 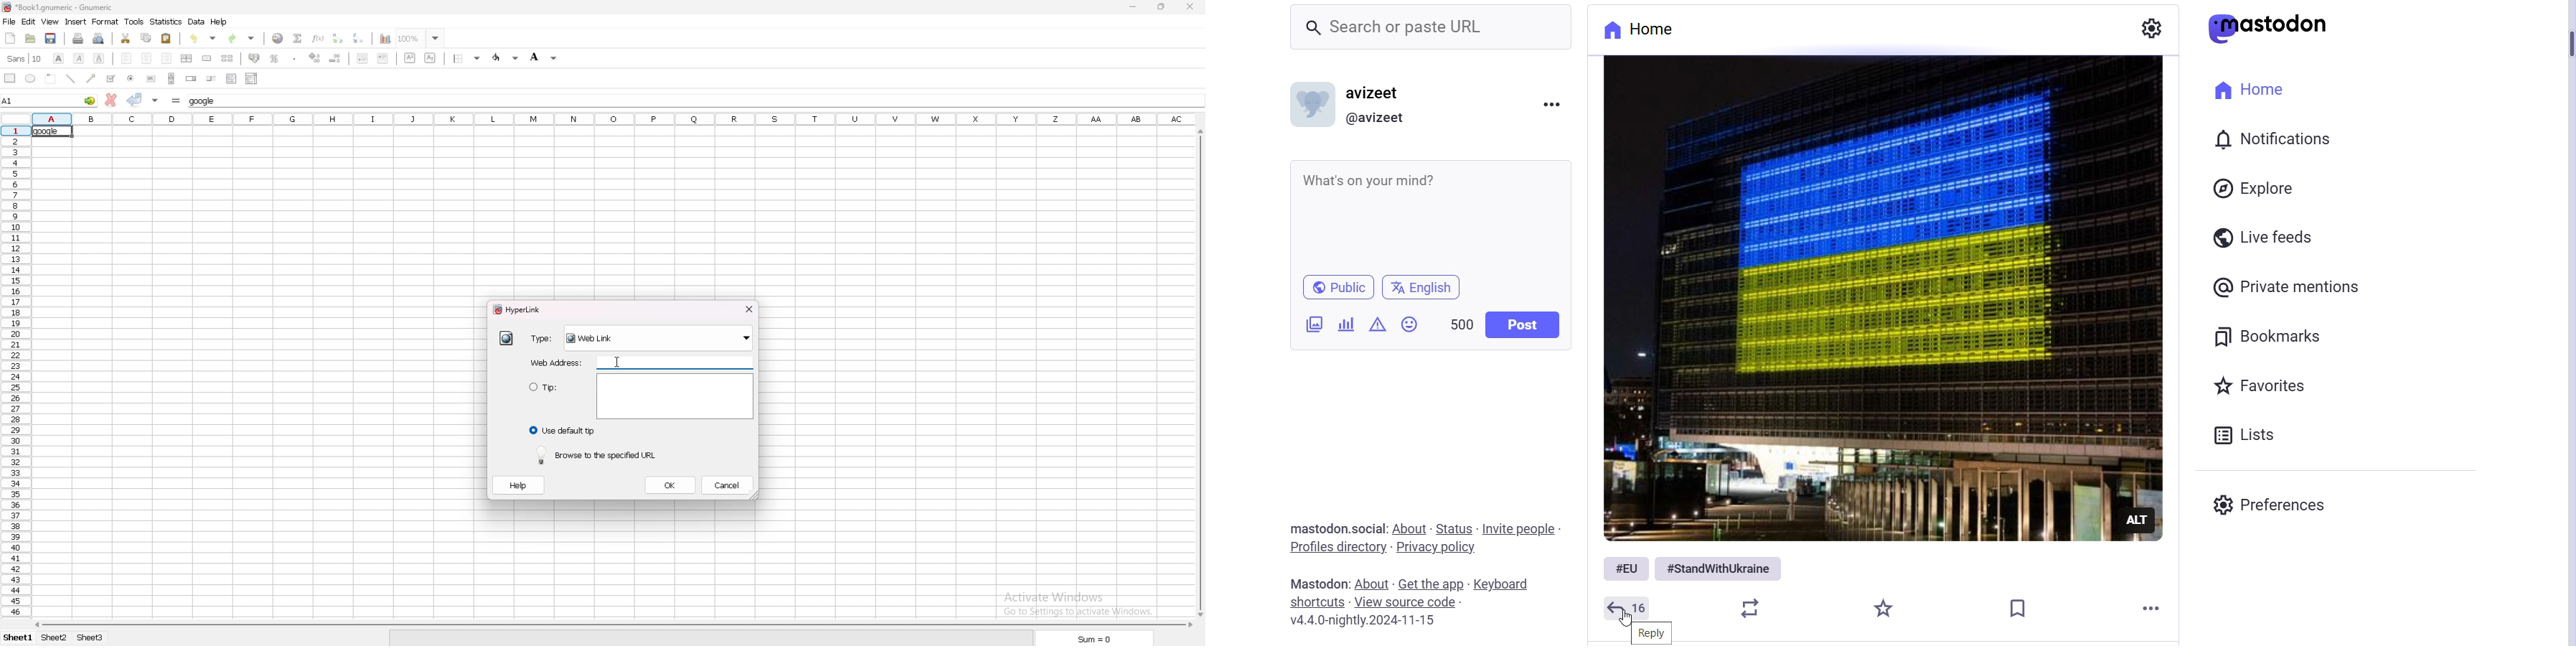 I want to click on Home, so click(x=1653, y=30).